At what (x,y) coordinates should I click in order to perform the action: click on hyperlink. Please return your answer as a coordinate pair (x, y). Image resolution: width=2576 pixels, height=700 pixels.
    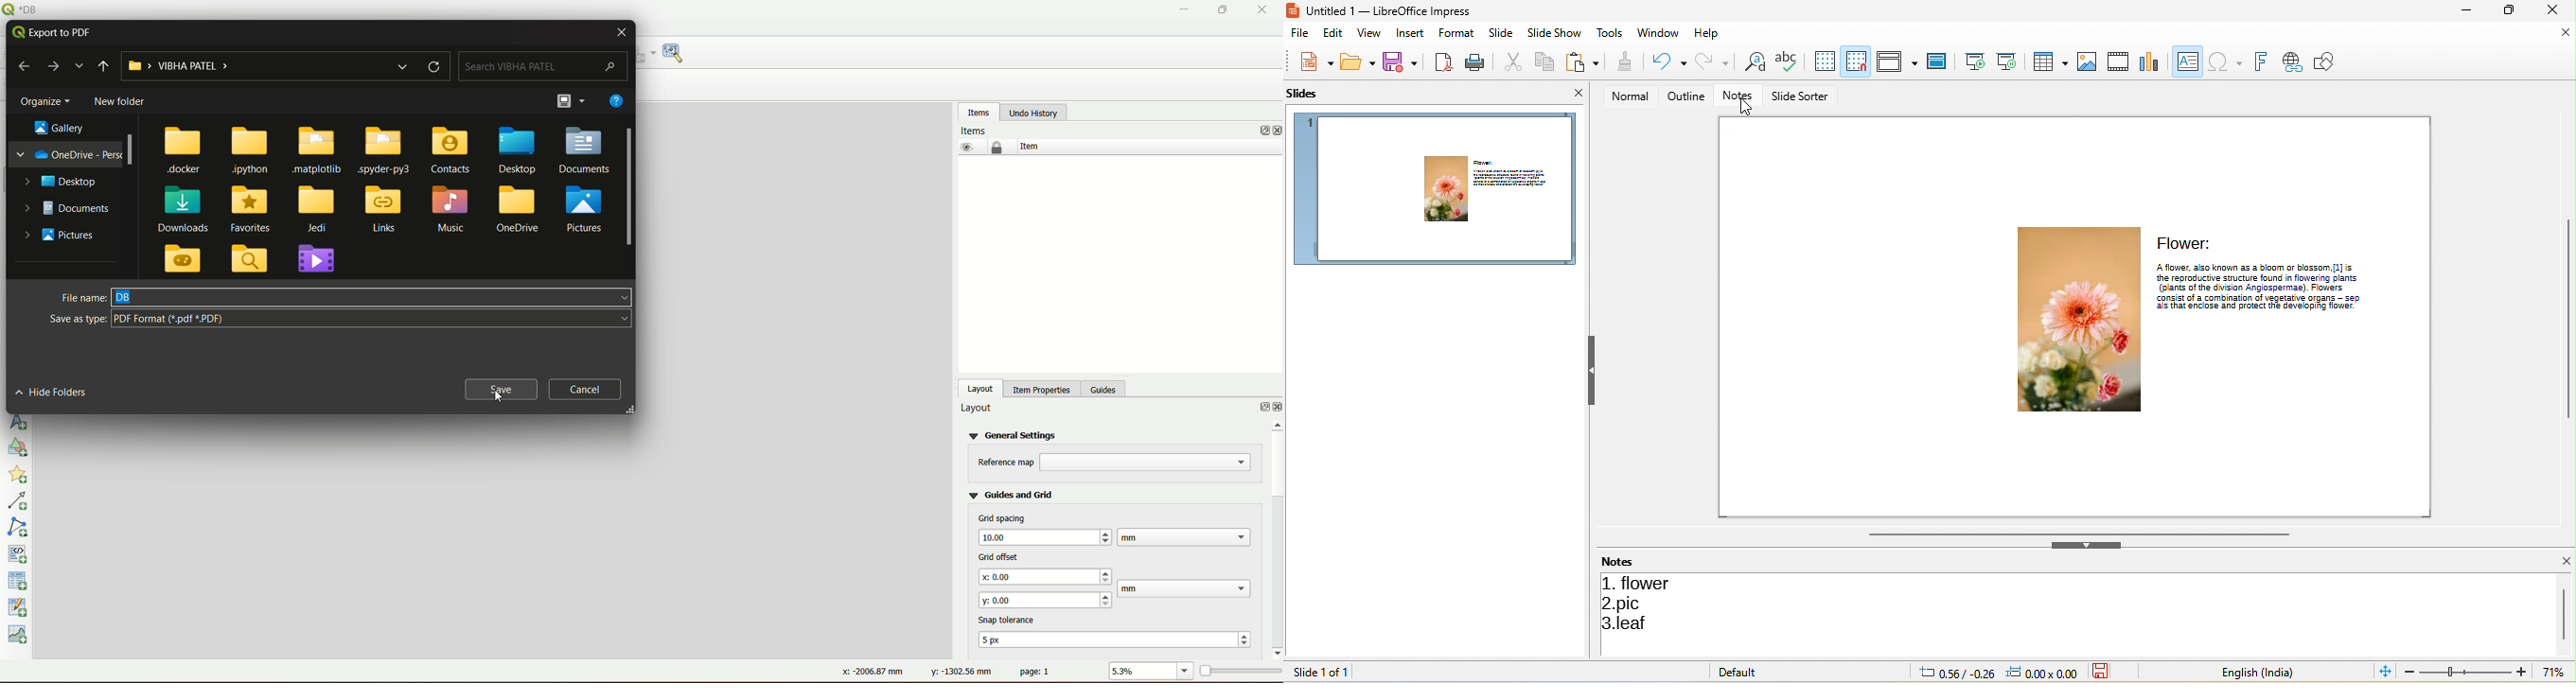
    Looking at the image, I should click on (2290, 61).